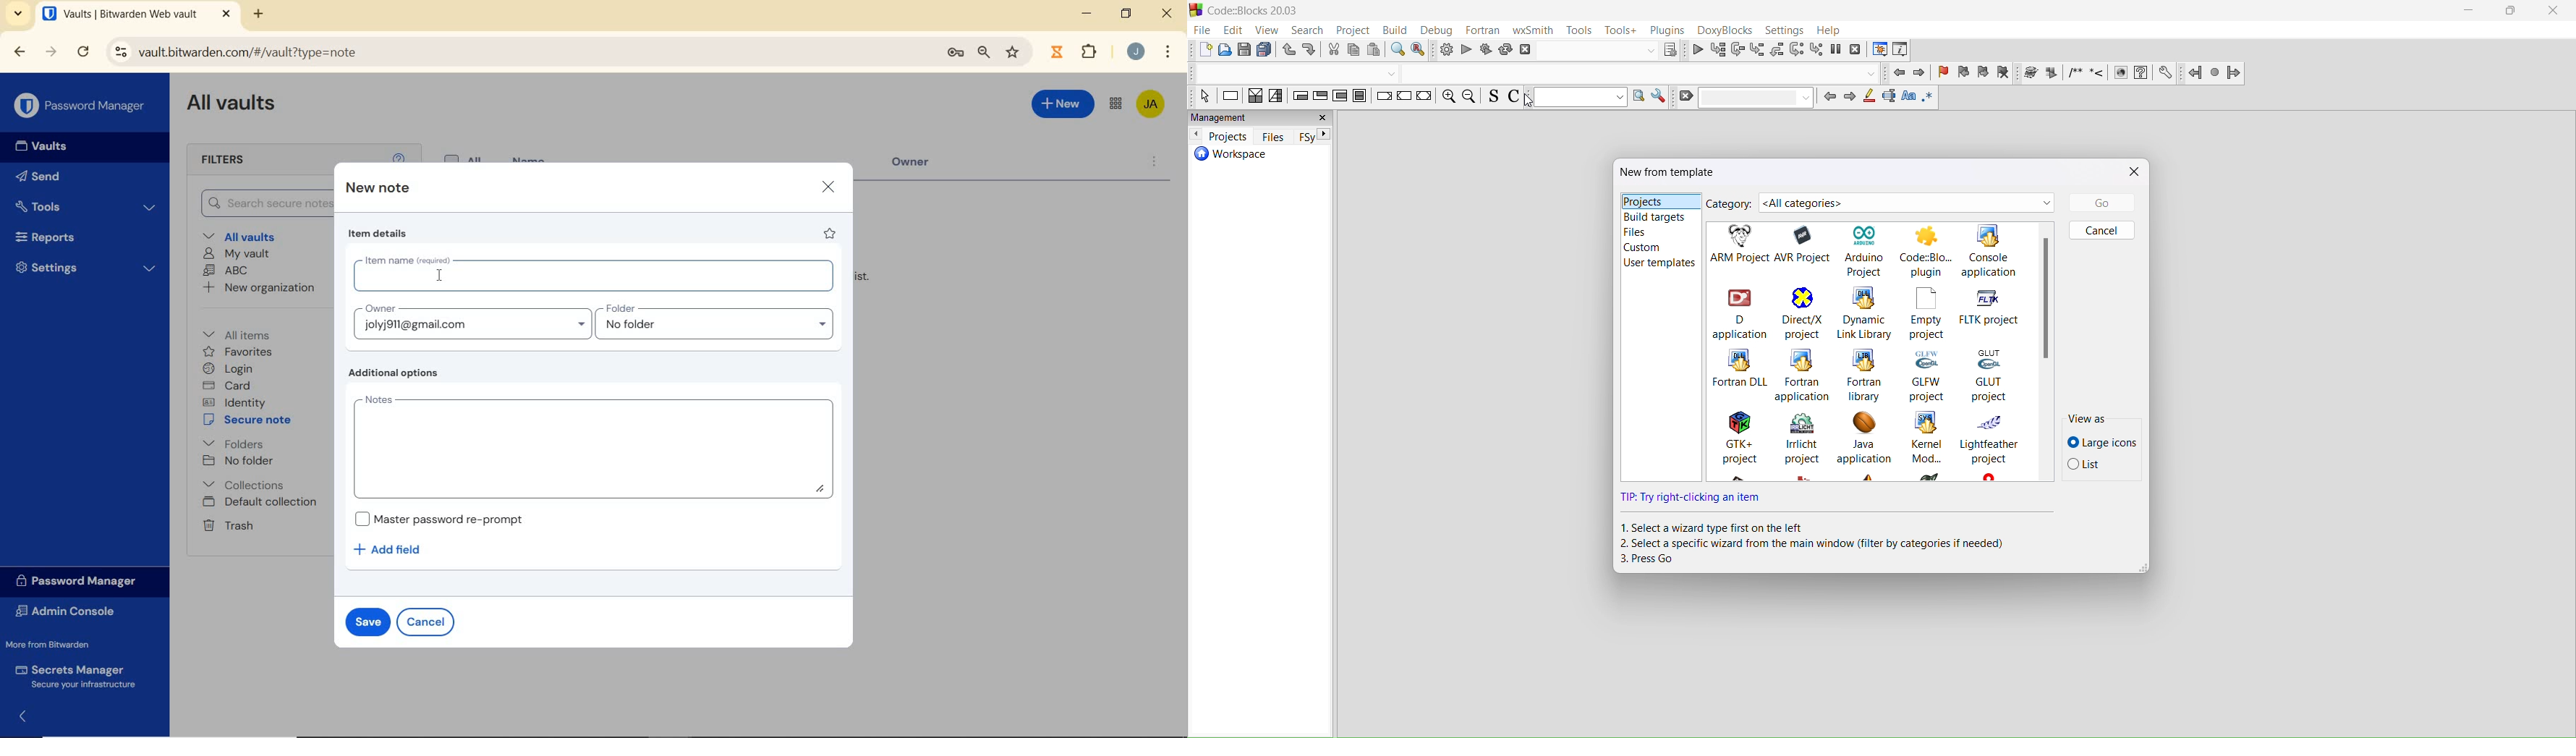 The height and width of the screenshot is (756, 2576). I want to click on search tabs, so click(20, 16).